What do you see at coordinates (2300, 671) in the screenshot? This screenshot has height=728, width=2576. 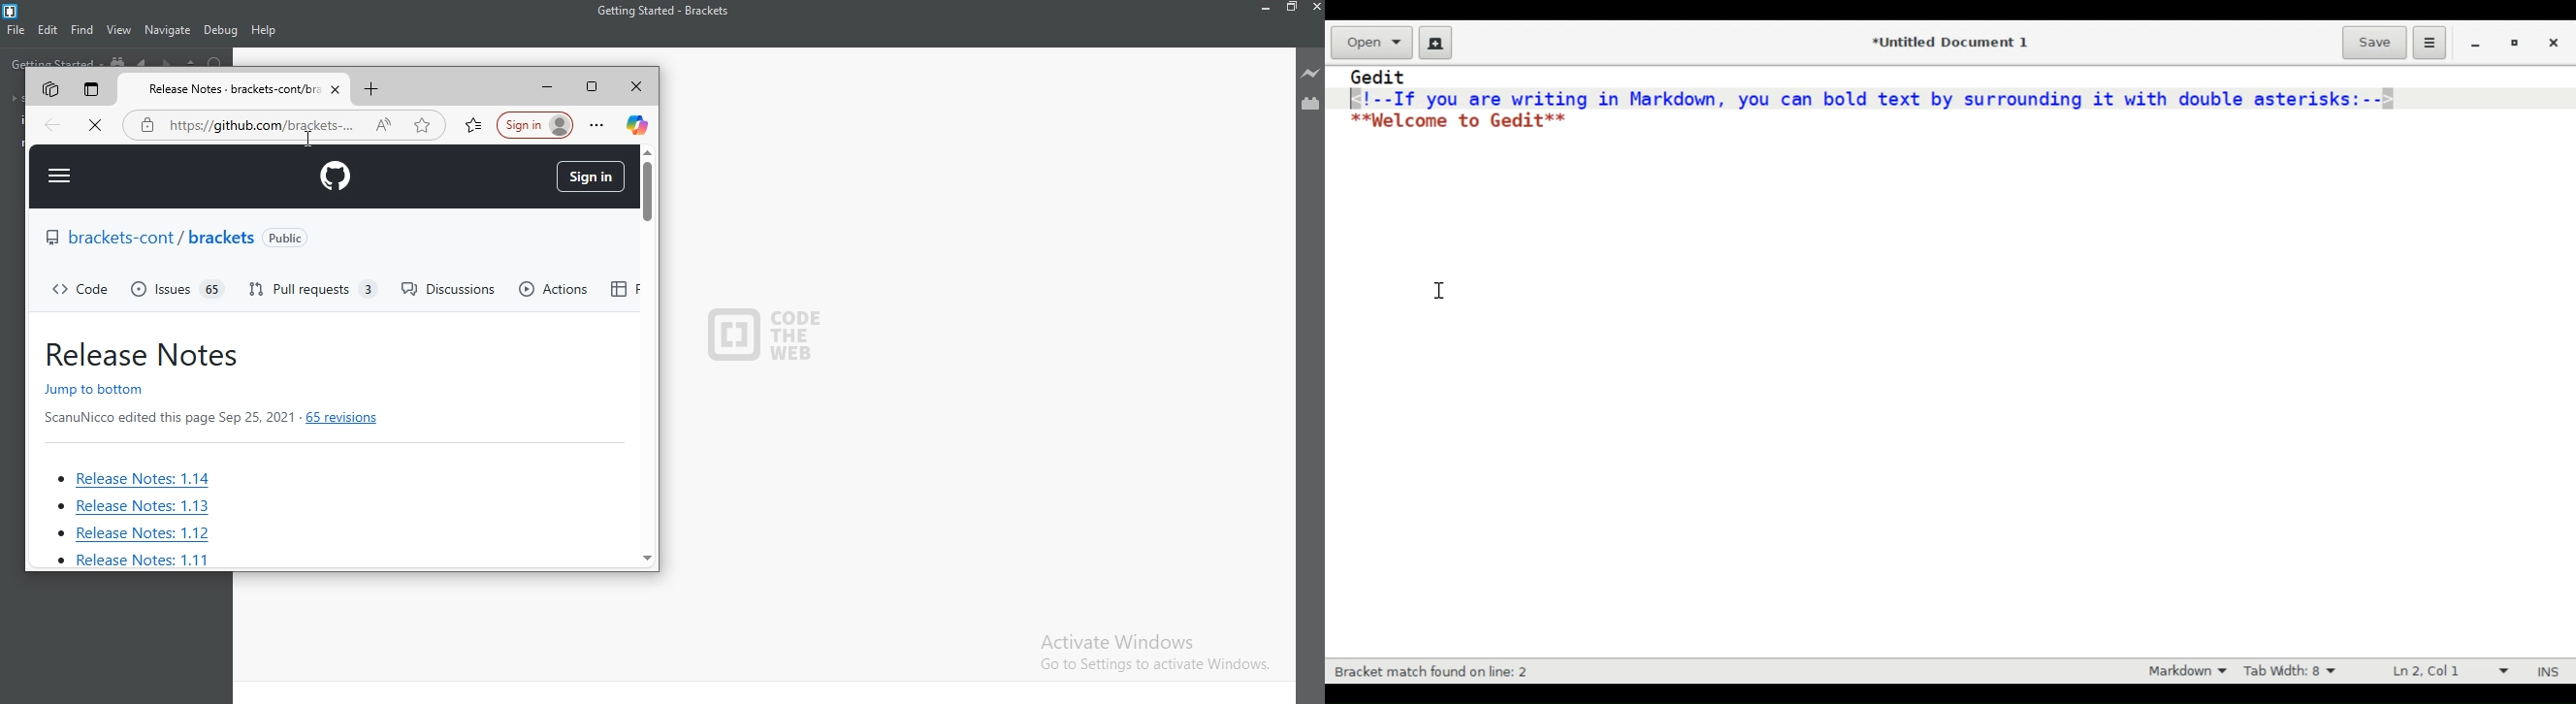 I see `Adjust Tab Width` at bounding box center [2300, 671].